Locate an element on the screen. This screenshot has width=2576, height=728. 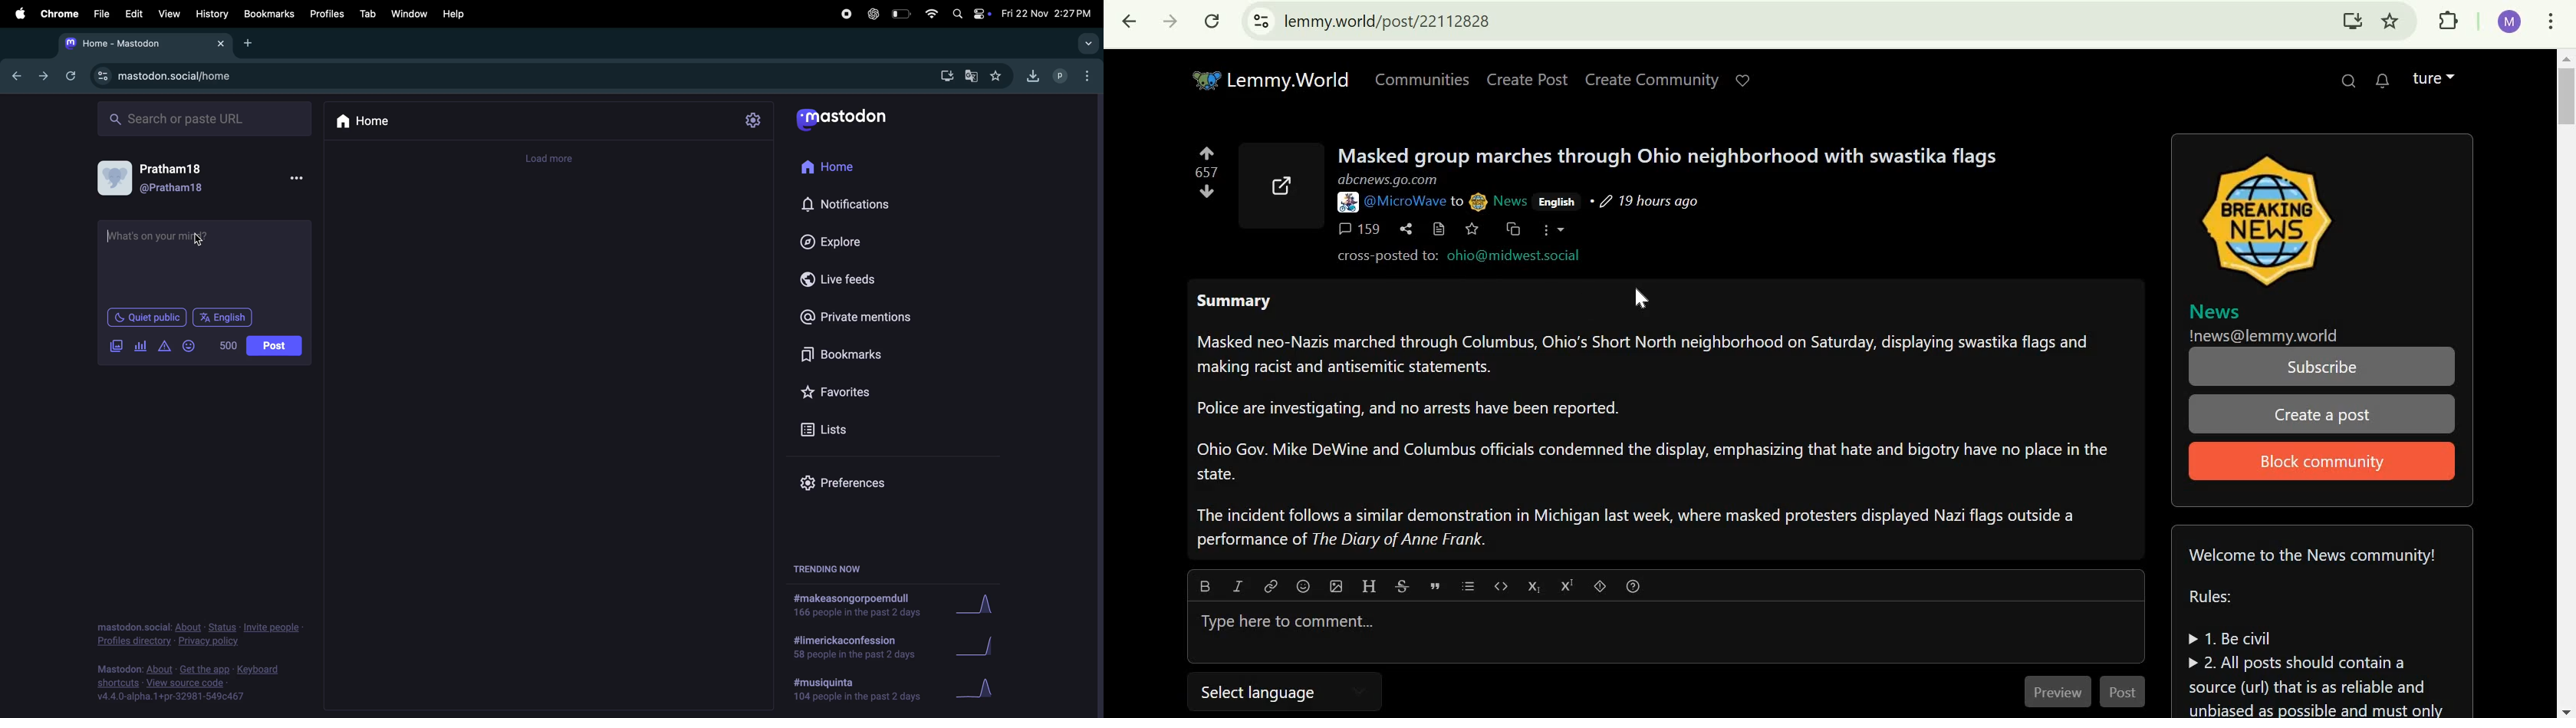
News is located at coordinates (1510, 199).